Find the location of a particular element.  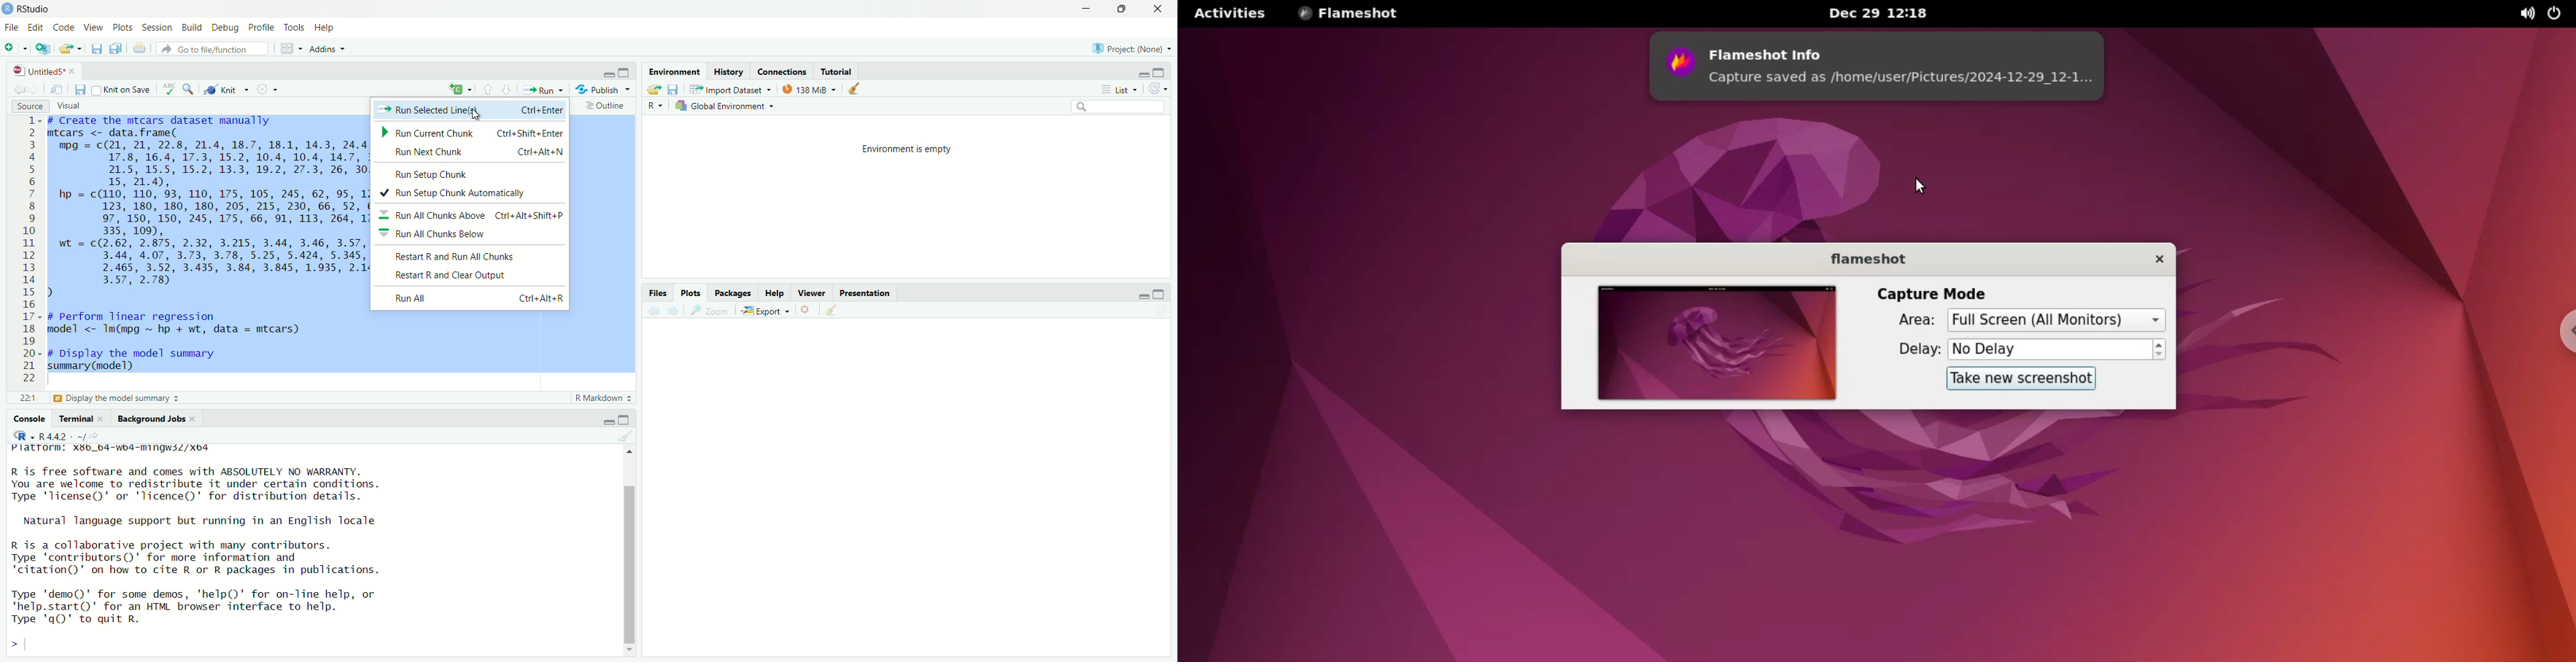

visual is located at coordinates (69, 105).